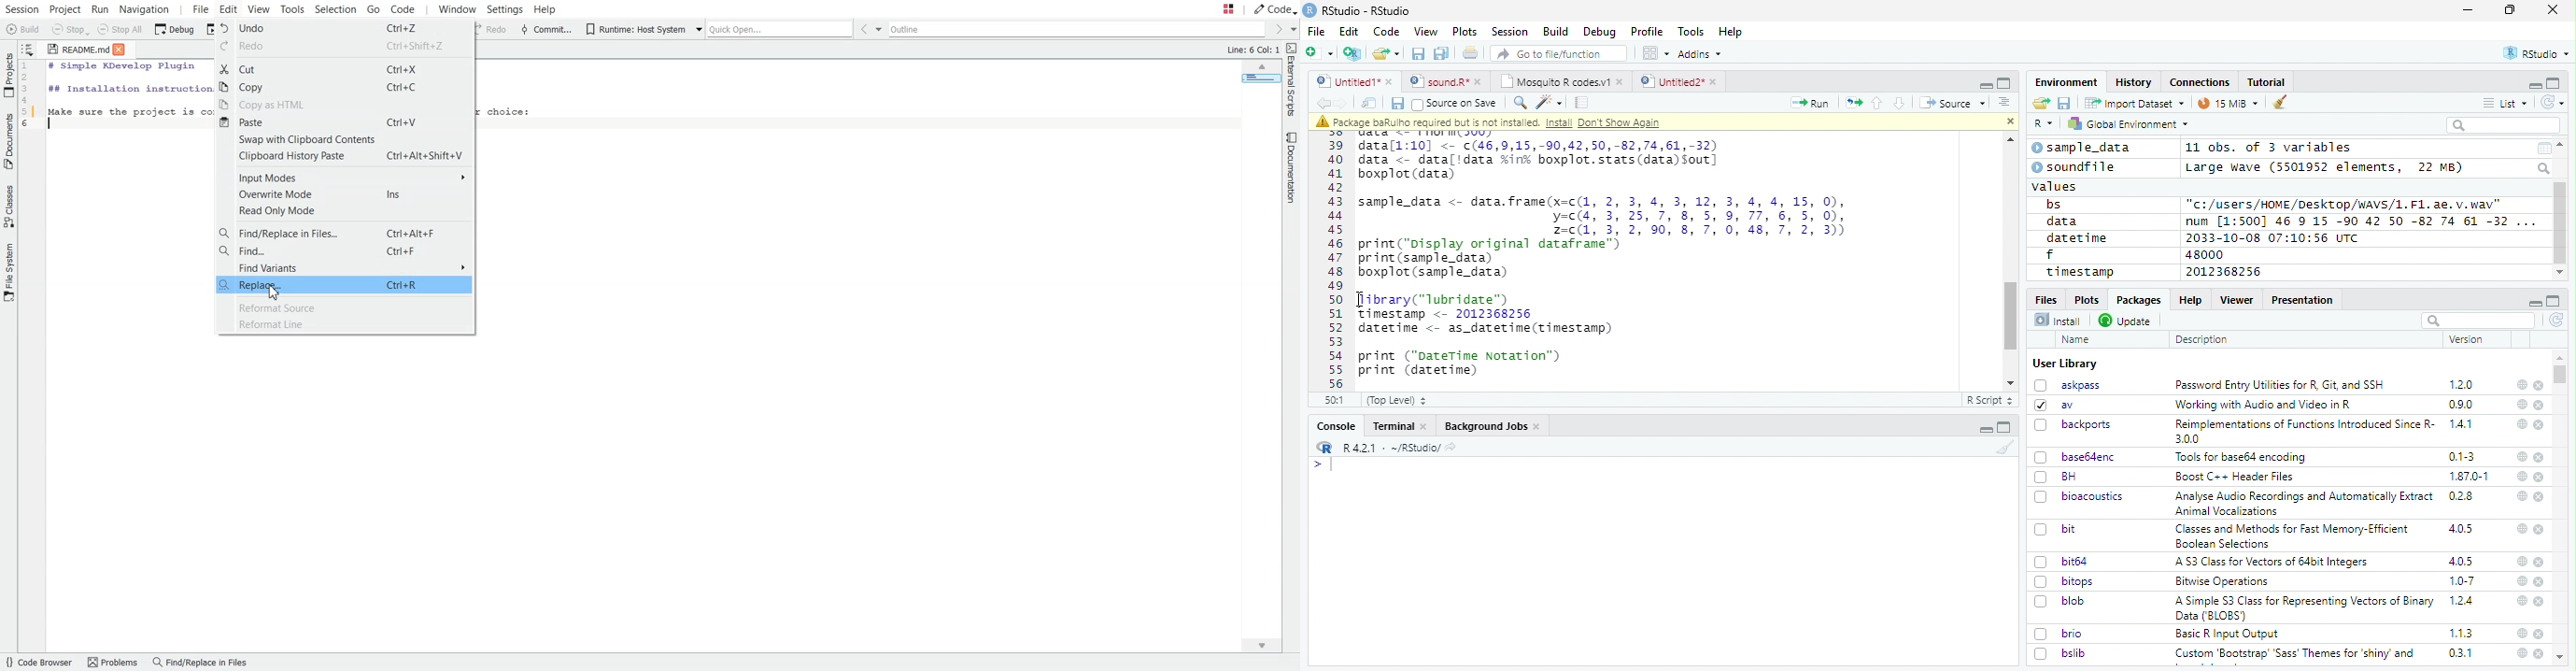 The height and width of the screenshot is (672, 2576). Describe the element at coordinates (1600, 32) in the screenshot. I see `Debug` at that location.